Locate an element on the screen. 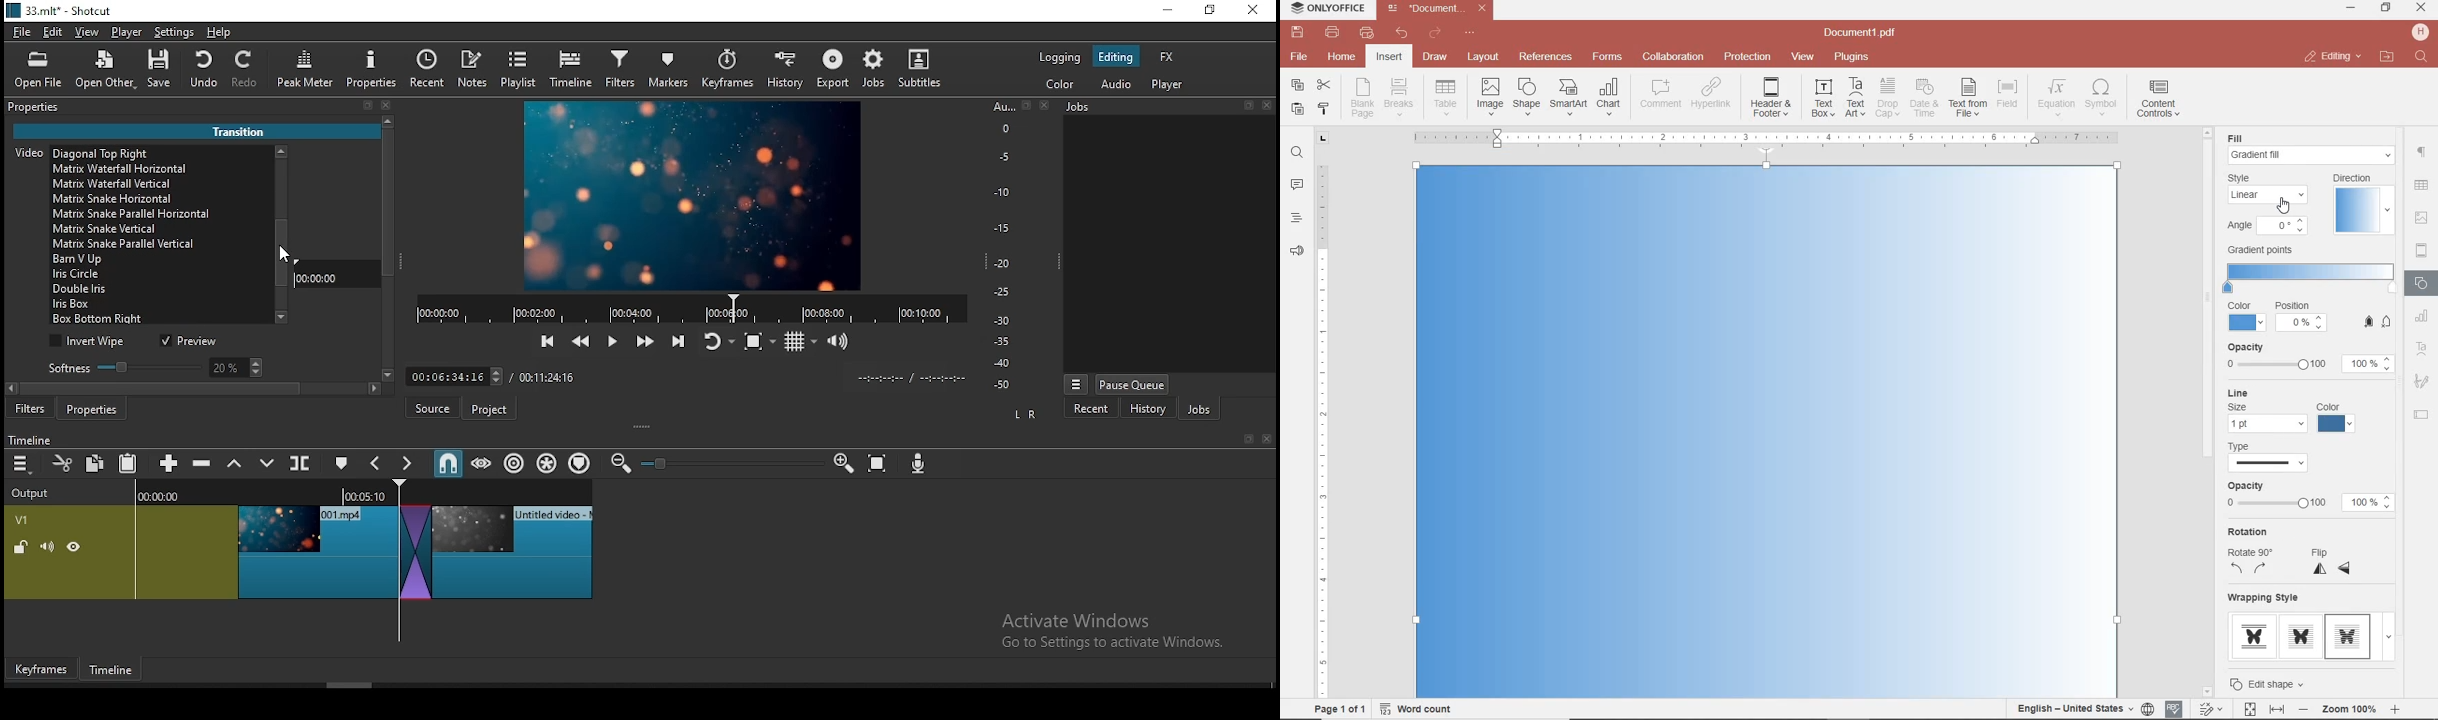 The width and height of the screenshot is (2464, 728). keyframes is located at coordinates (727, 70).